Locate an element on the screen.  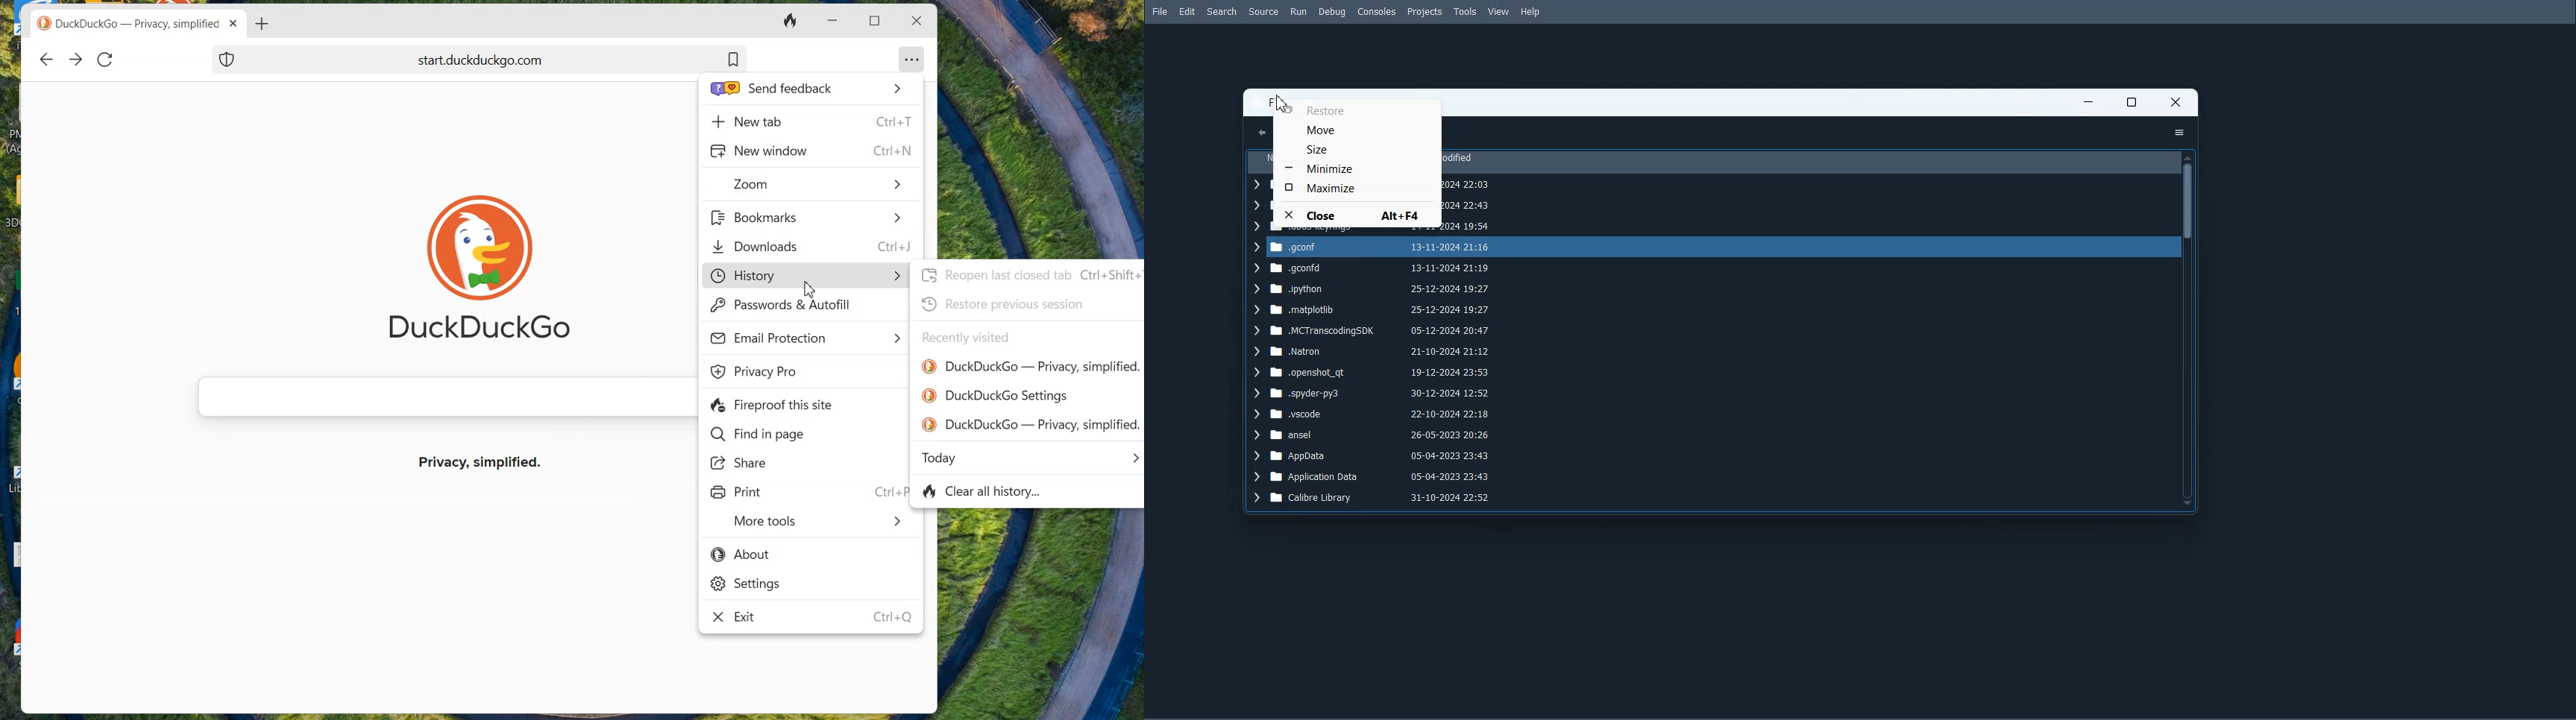
Calibre Library 31-10-2024 22:52 is located at coordinates (1379, 499).